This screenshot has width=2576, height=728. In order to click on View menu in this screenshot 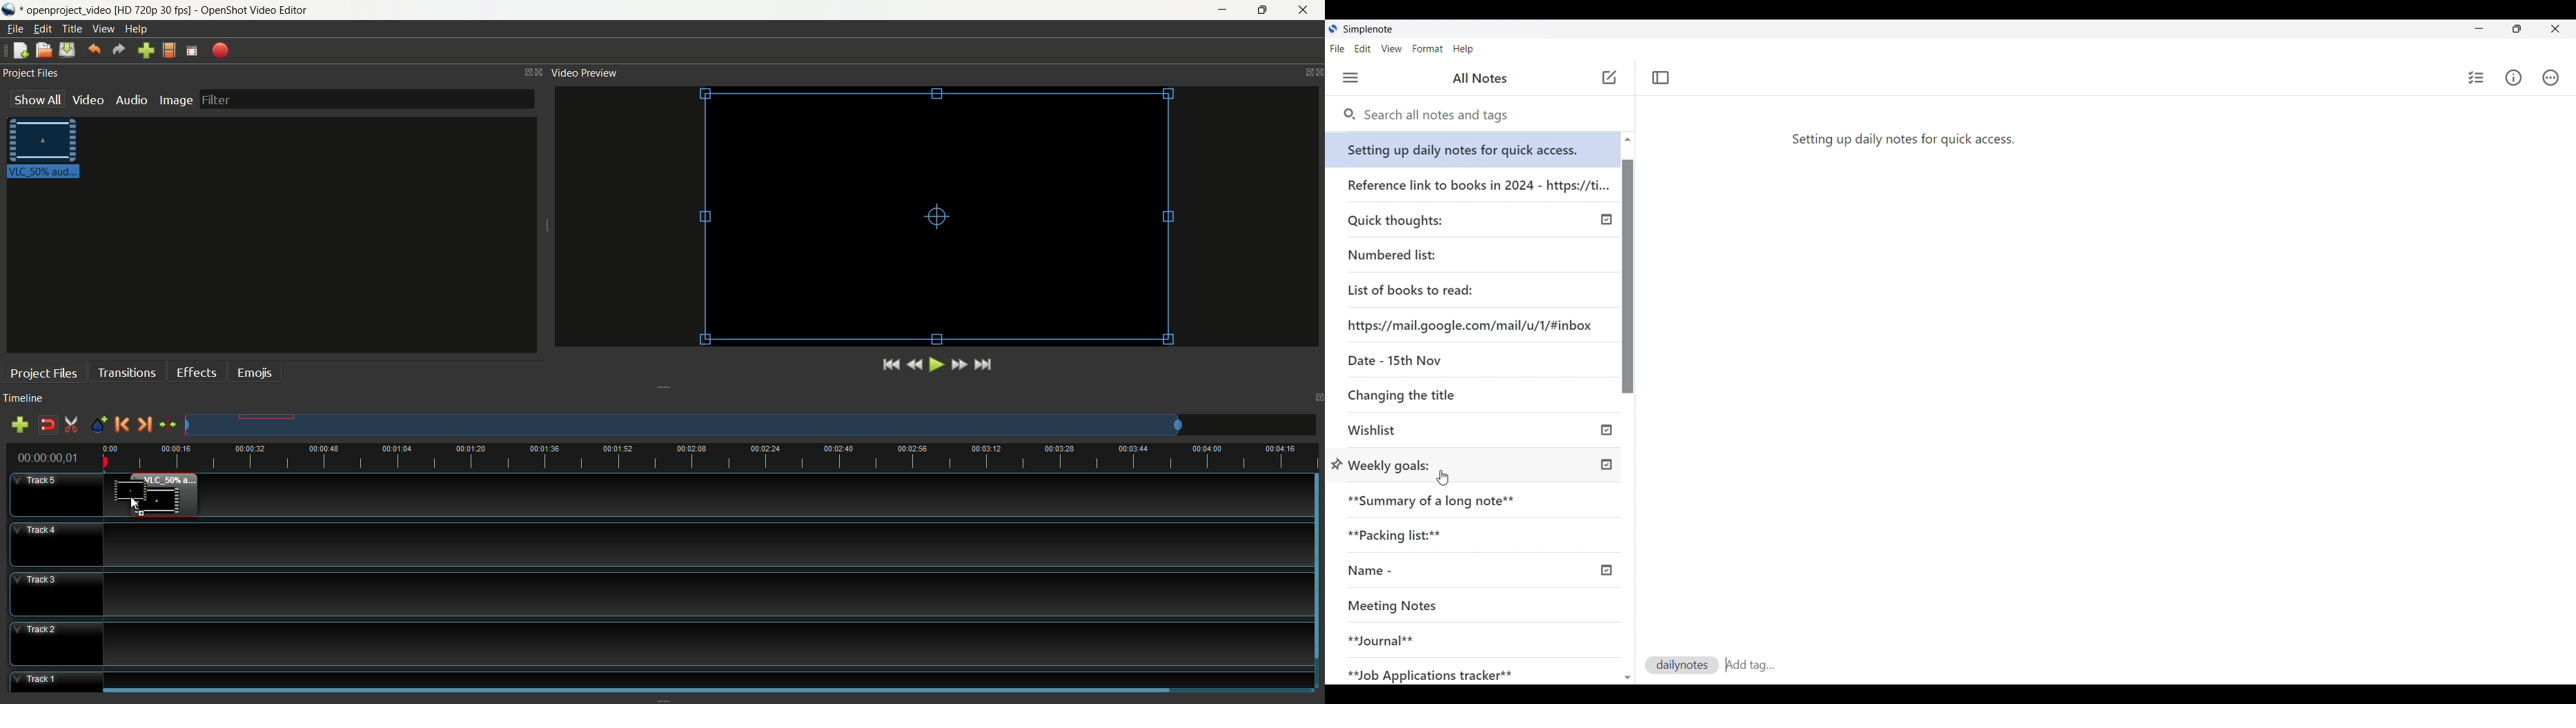, I will do `click(1391, 49)`.